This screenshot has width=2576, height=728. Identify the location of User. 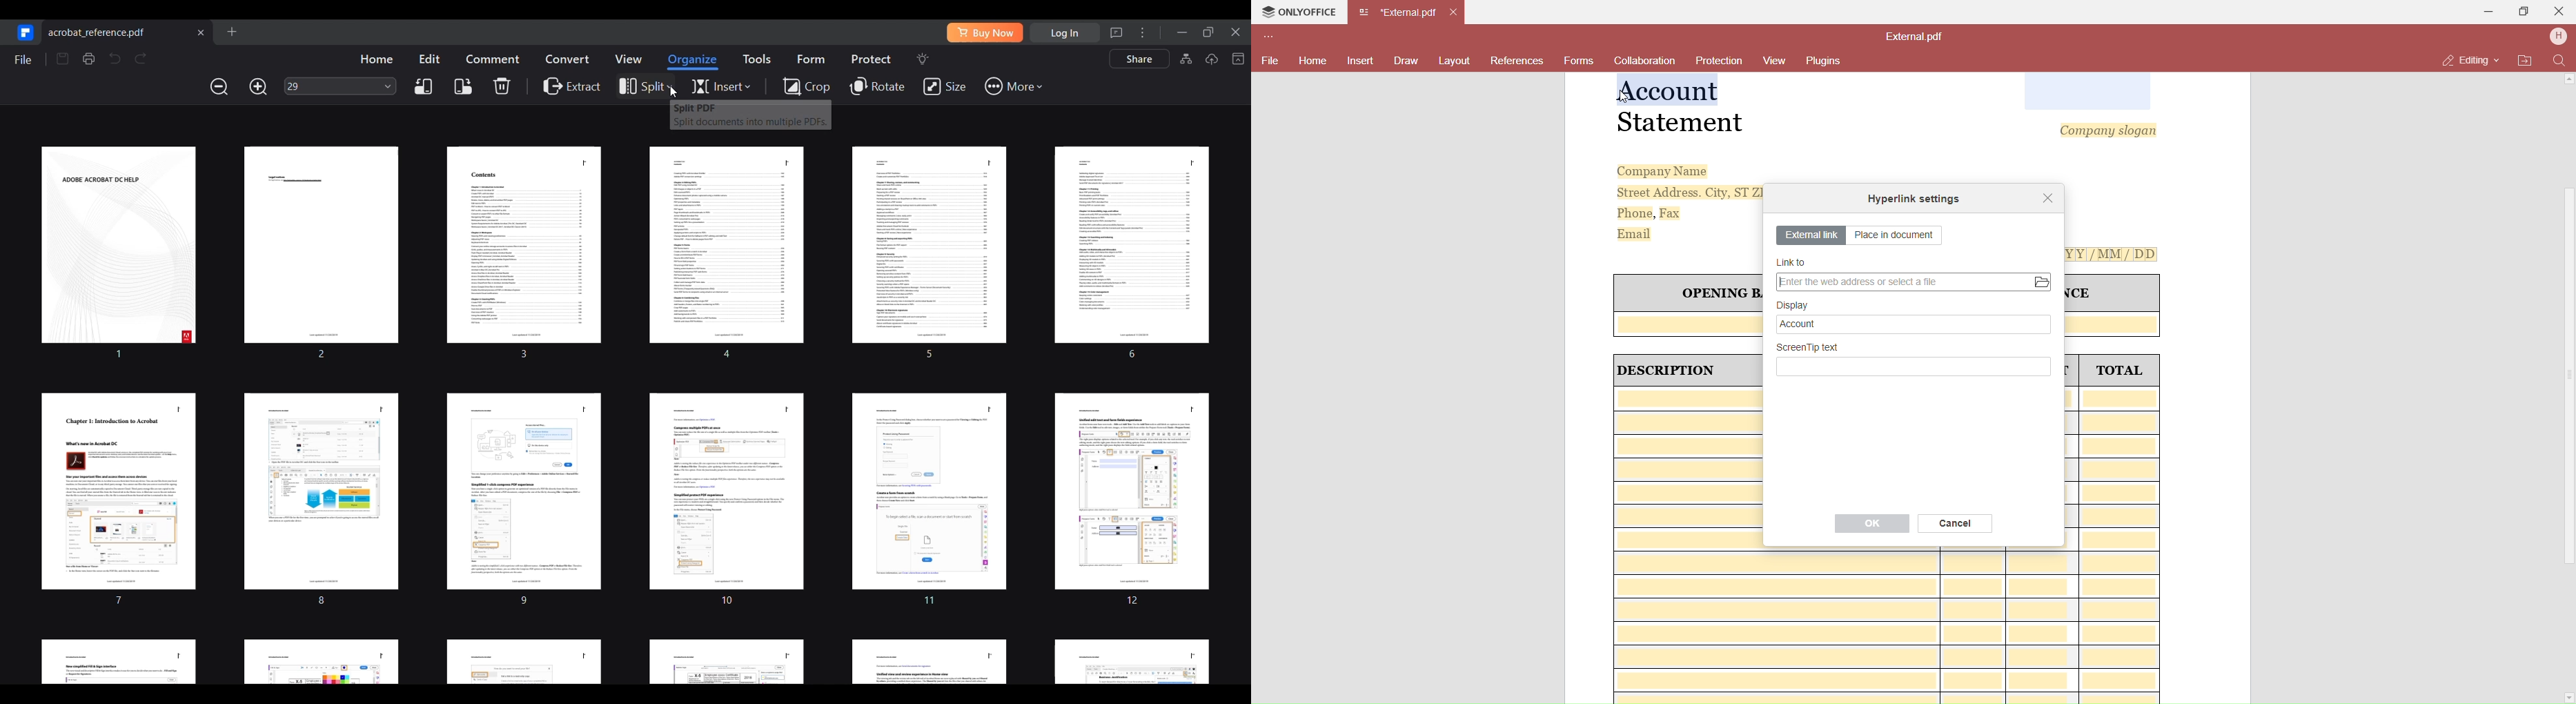
(2558, 37).